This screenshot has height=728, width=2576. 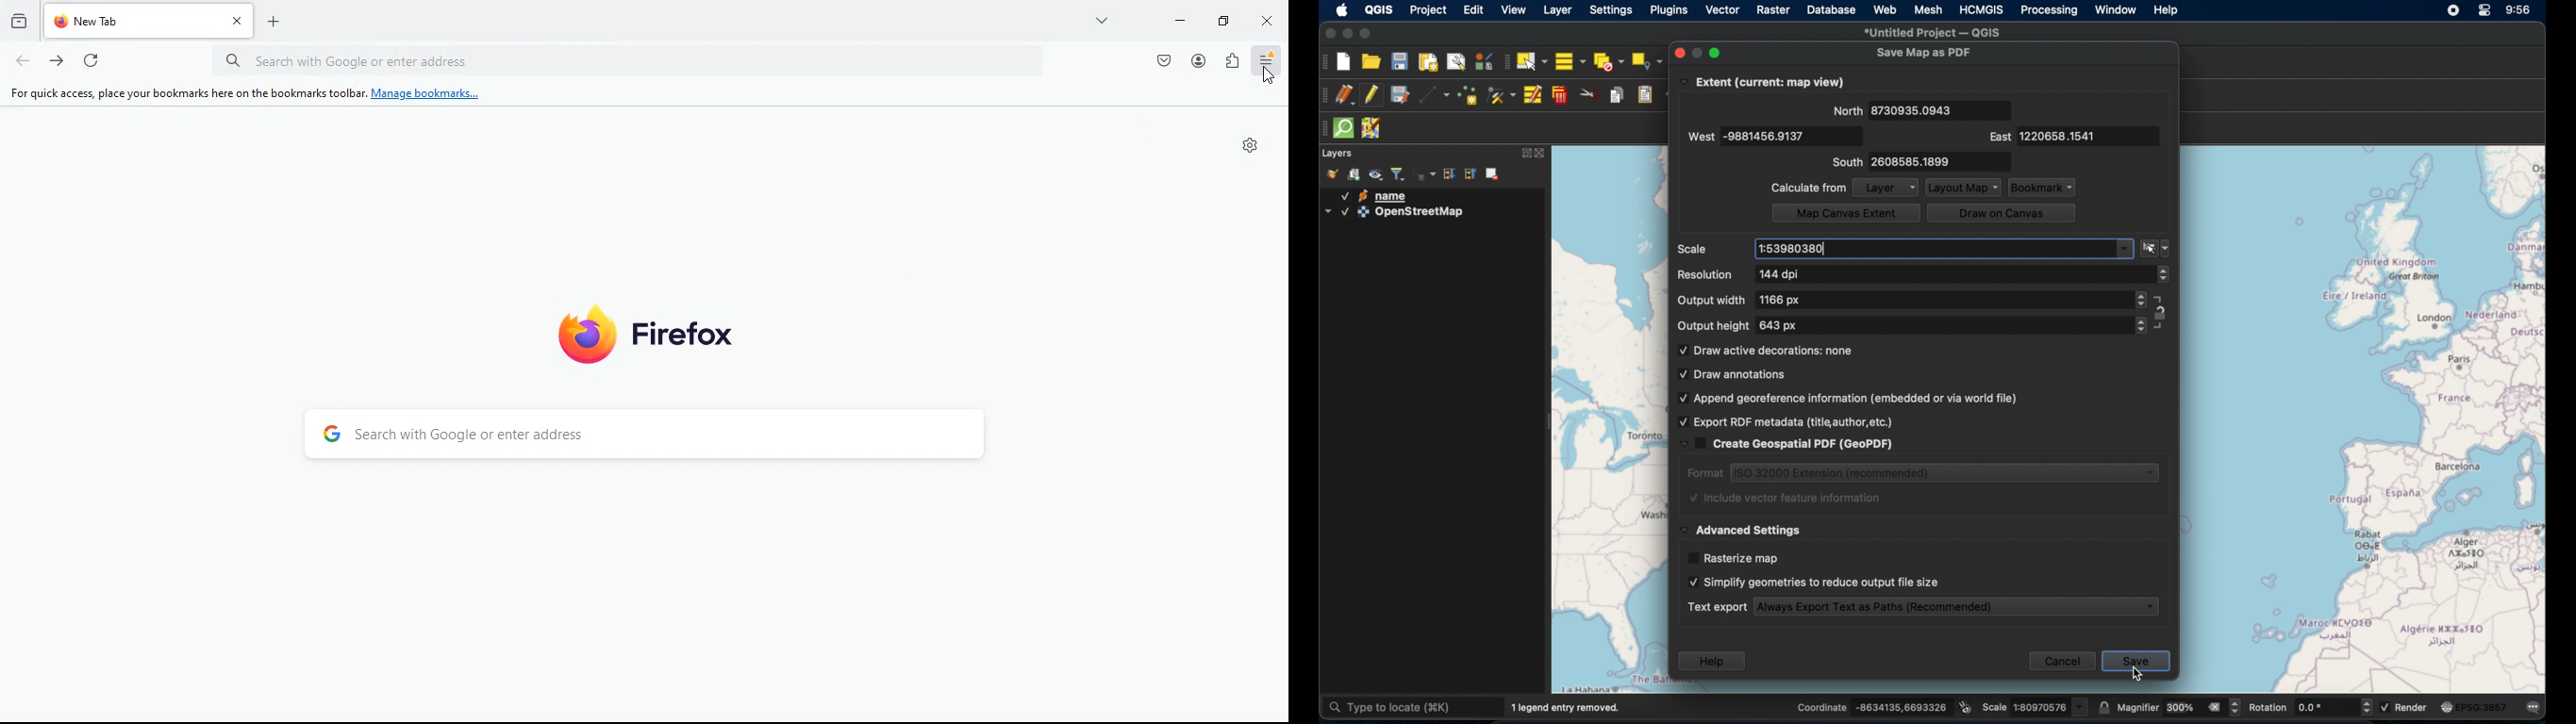 I want to click on minimize, so click(x=1348, y=34).